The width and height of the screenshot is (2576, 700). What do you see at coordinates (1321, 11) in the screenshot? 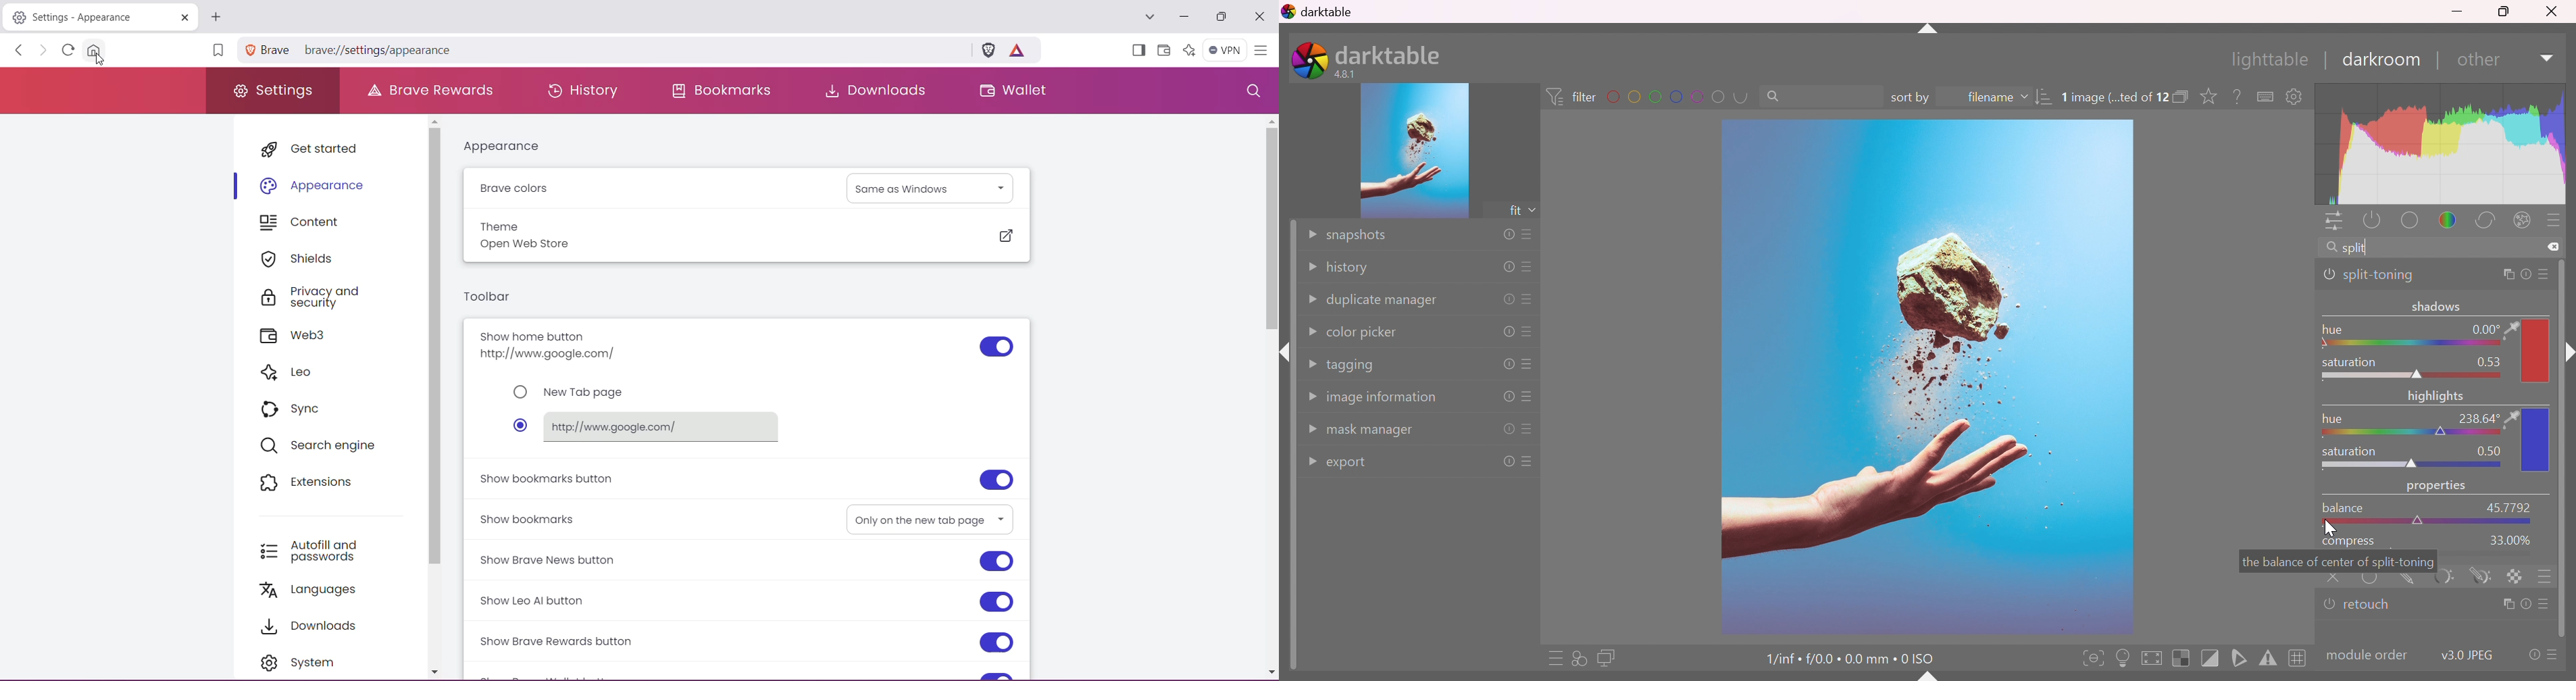
I see `darktable` at bounding box center [1321, 11].